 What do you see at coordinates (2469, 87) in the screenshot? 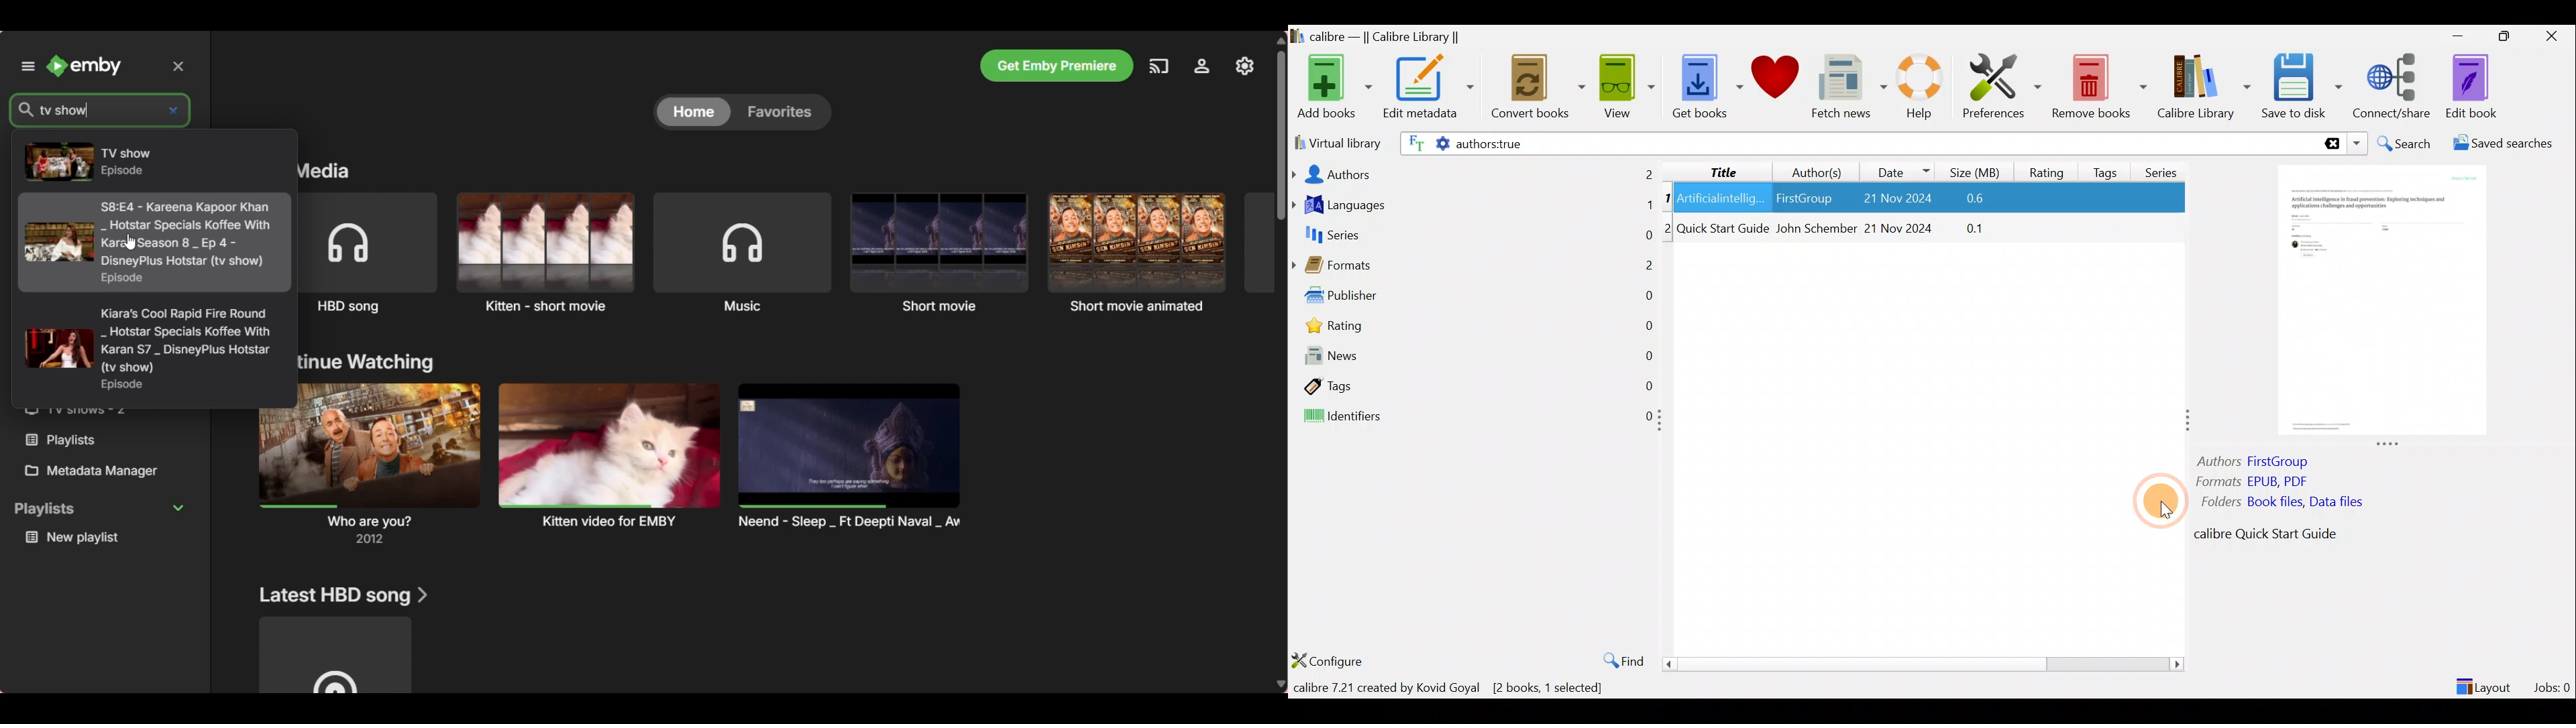
I see `Edit book` at bounding box center [2469, 87].